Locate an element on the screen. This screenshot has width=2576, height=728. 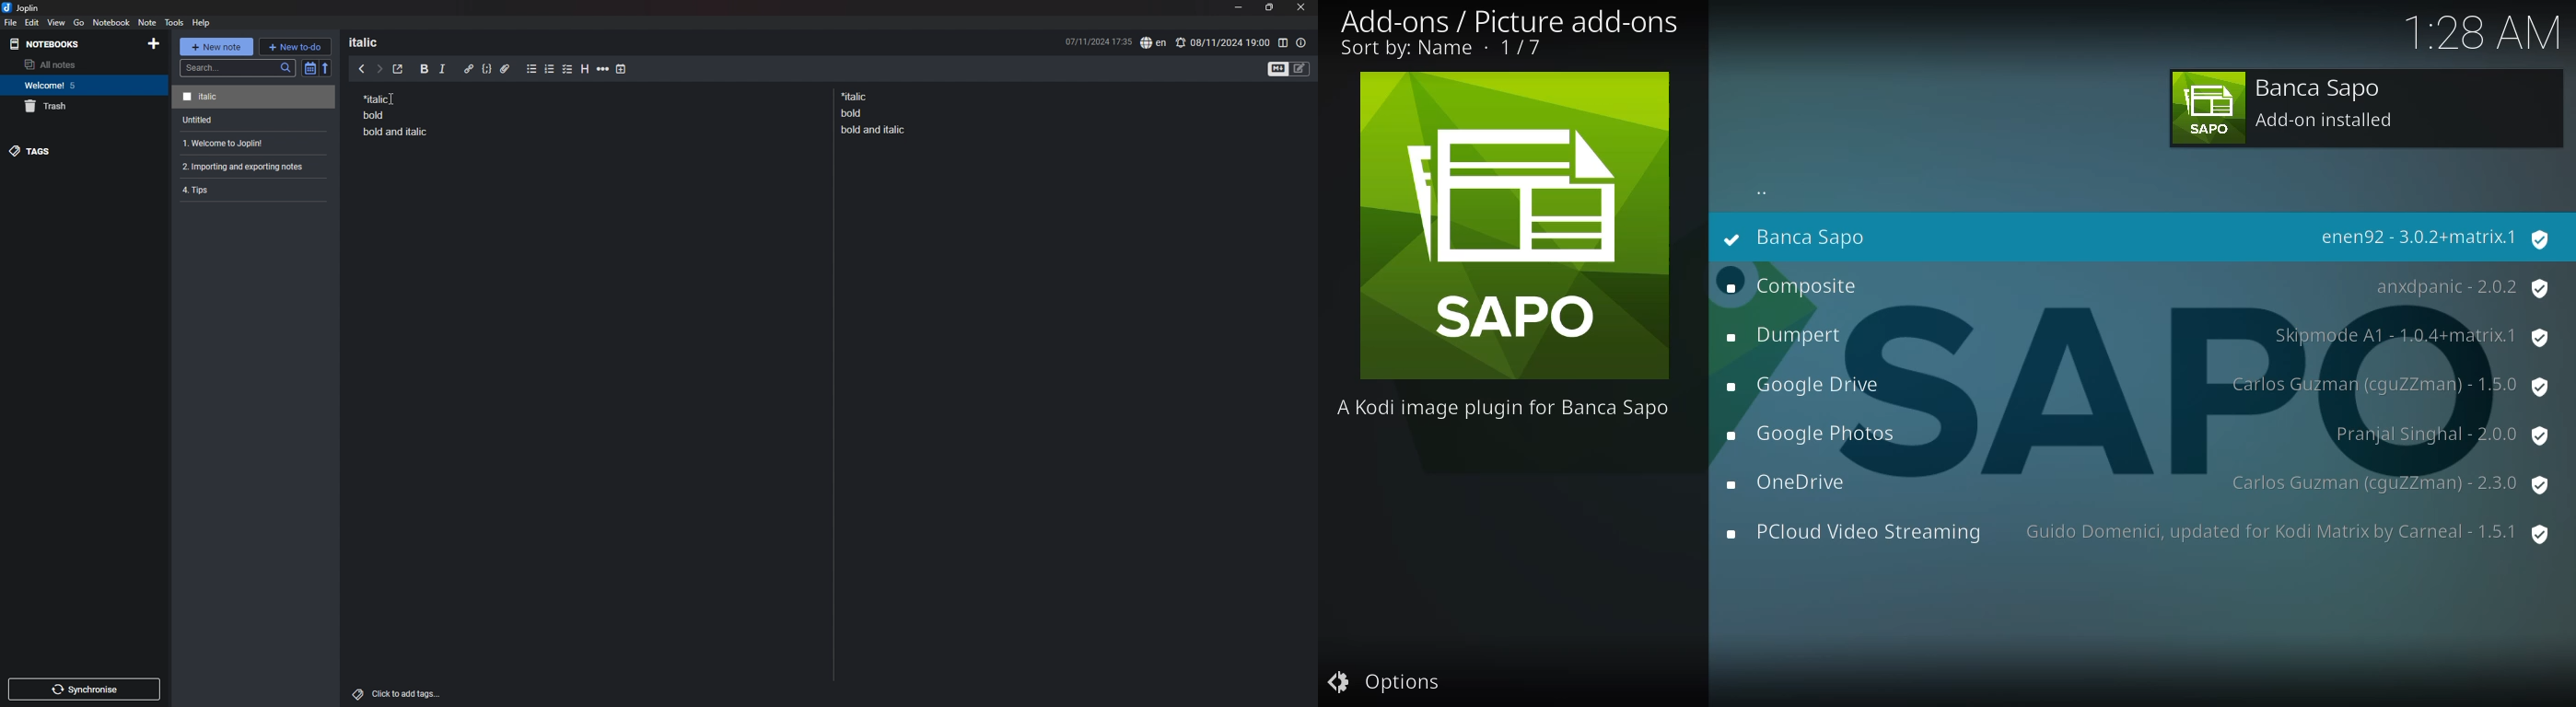
version is located at coordinates (2387, 384).